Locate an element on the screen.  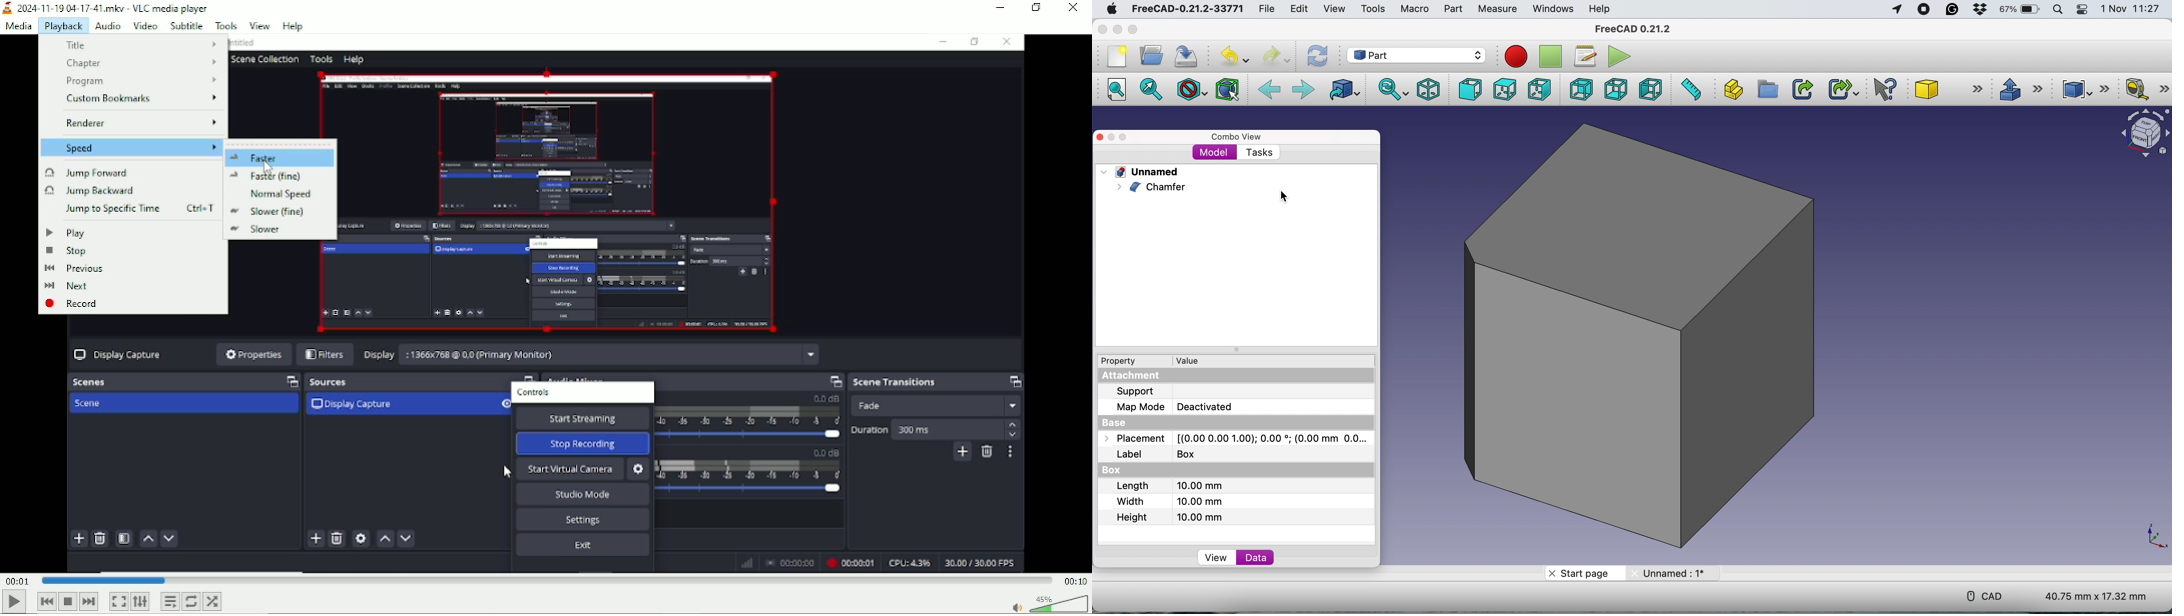
left is located at coordinates (1651, 89).